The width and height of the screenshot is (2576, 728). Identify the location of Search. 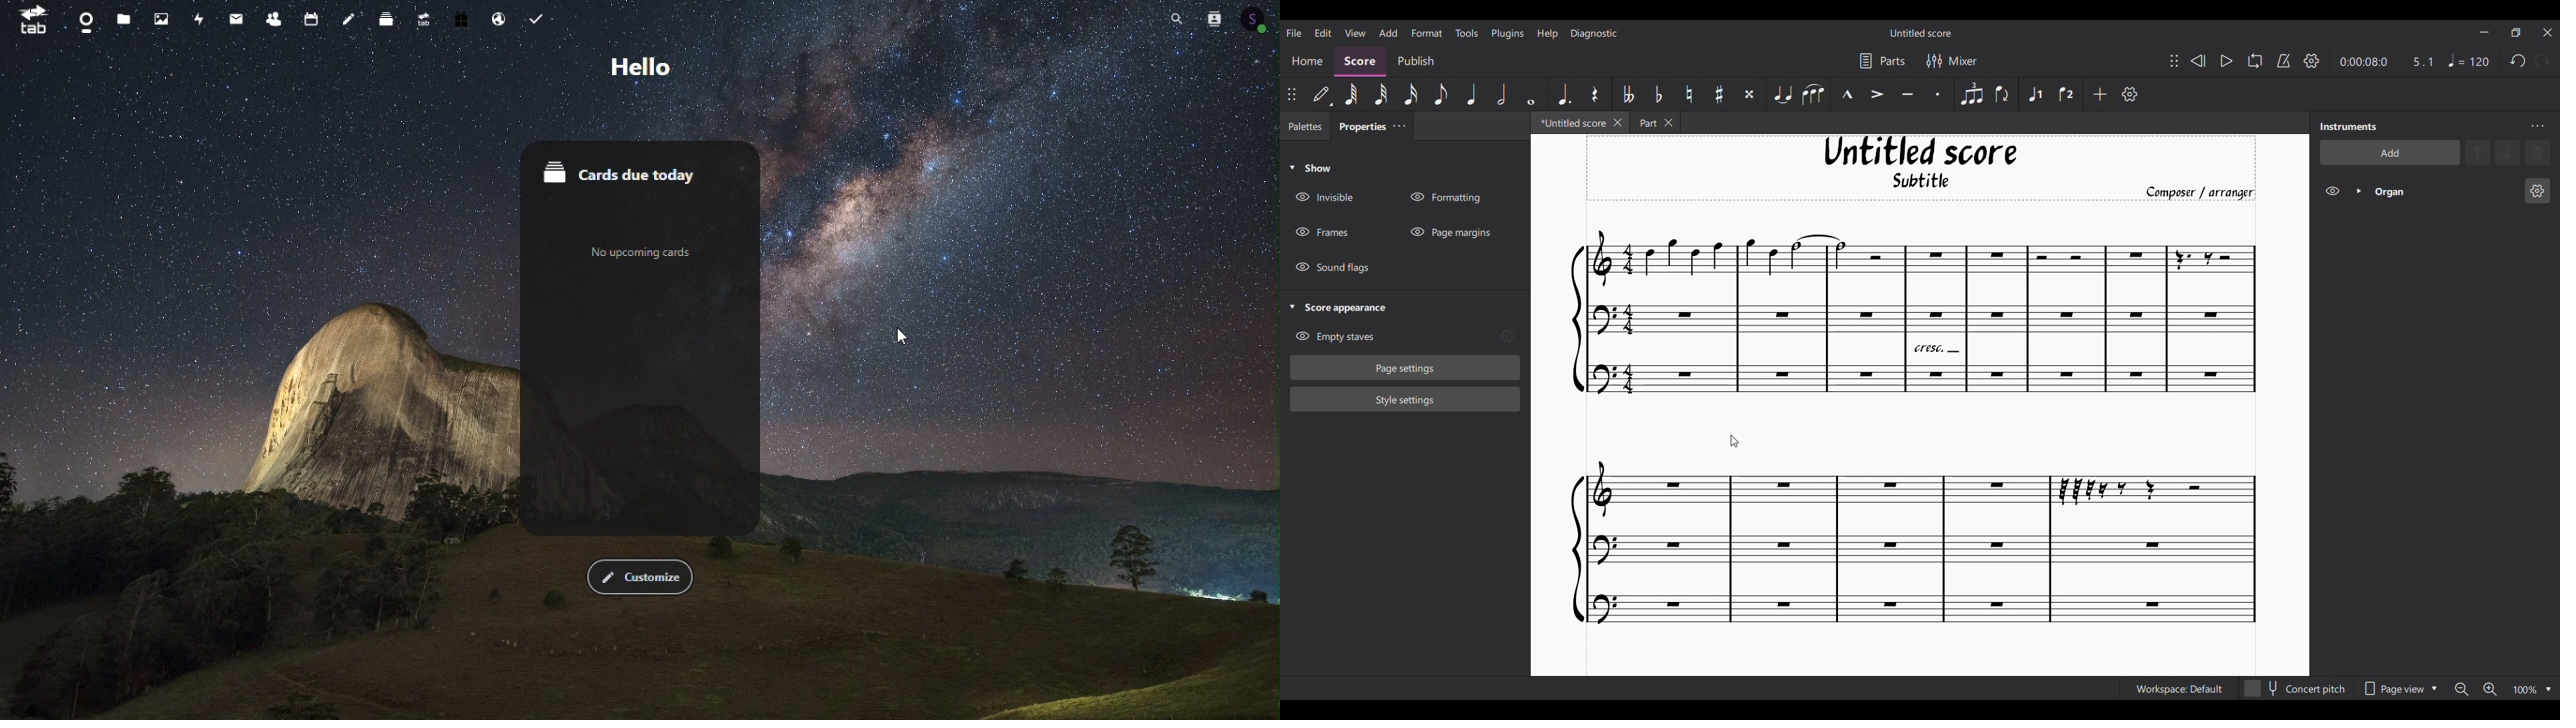
(1171, 20).